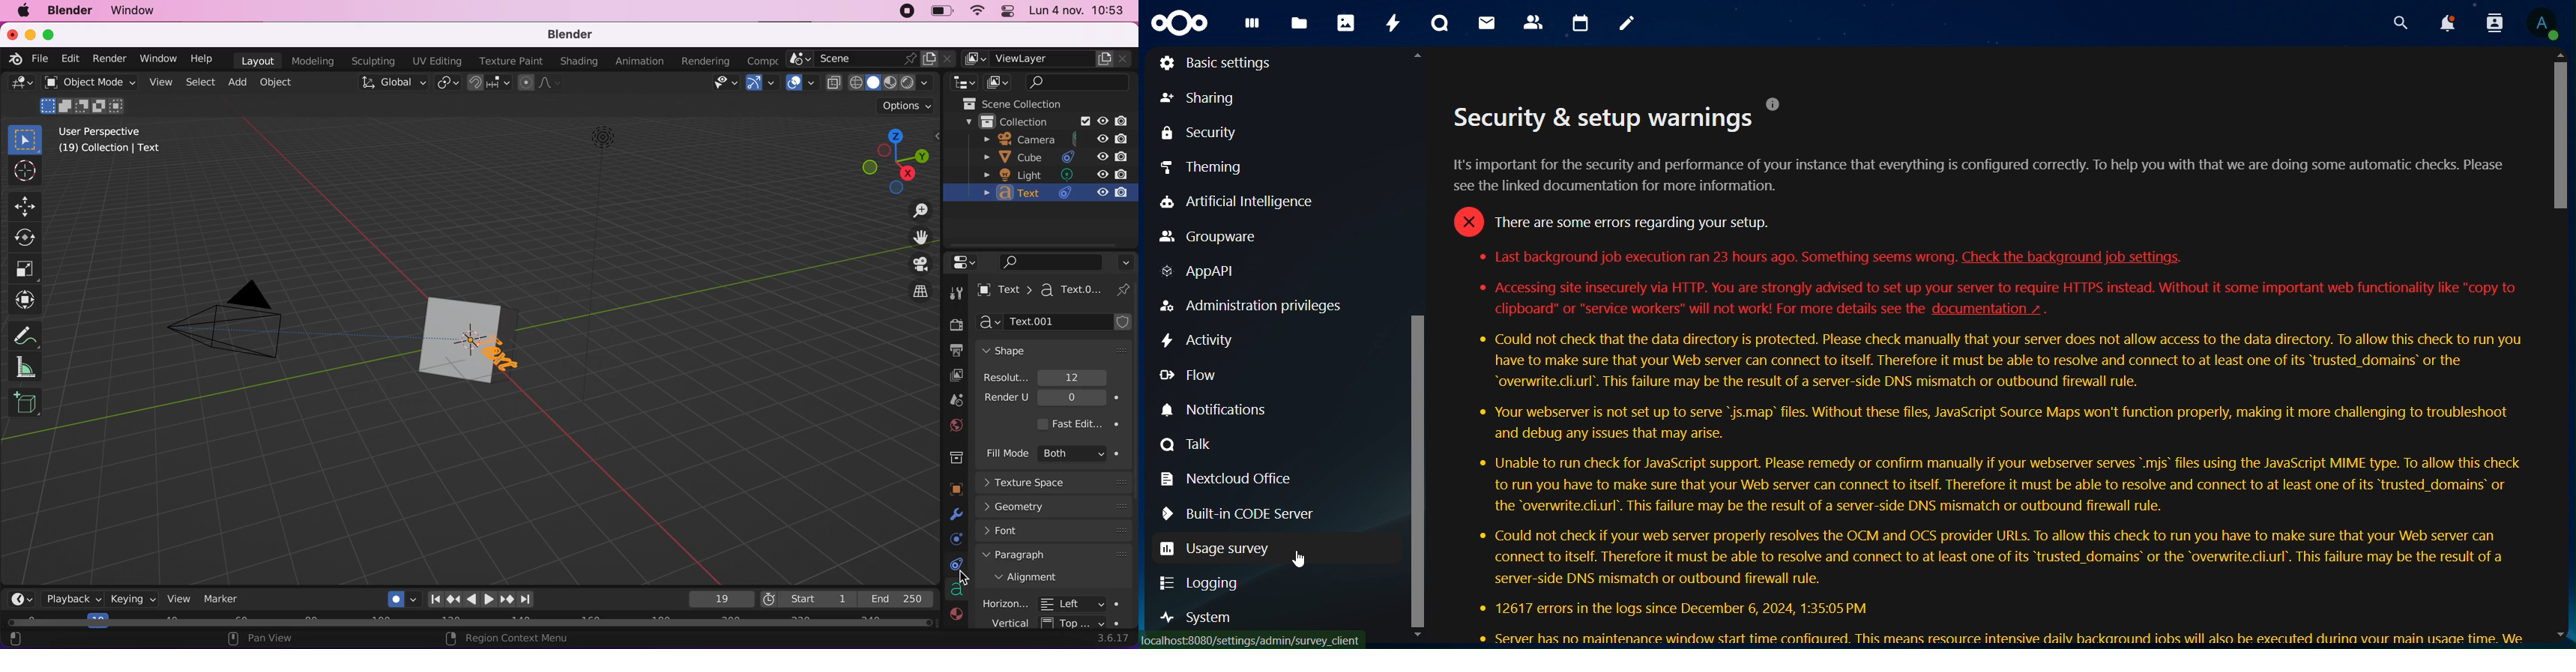 This screenshot has height=672, width=2576. Describe the element at coordinates (24, 301) in the screenshot. I see `transform` at that location.